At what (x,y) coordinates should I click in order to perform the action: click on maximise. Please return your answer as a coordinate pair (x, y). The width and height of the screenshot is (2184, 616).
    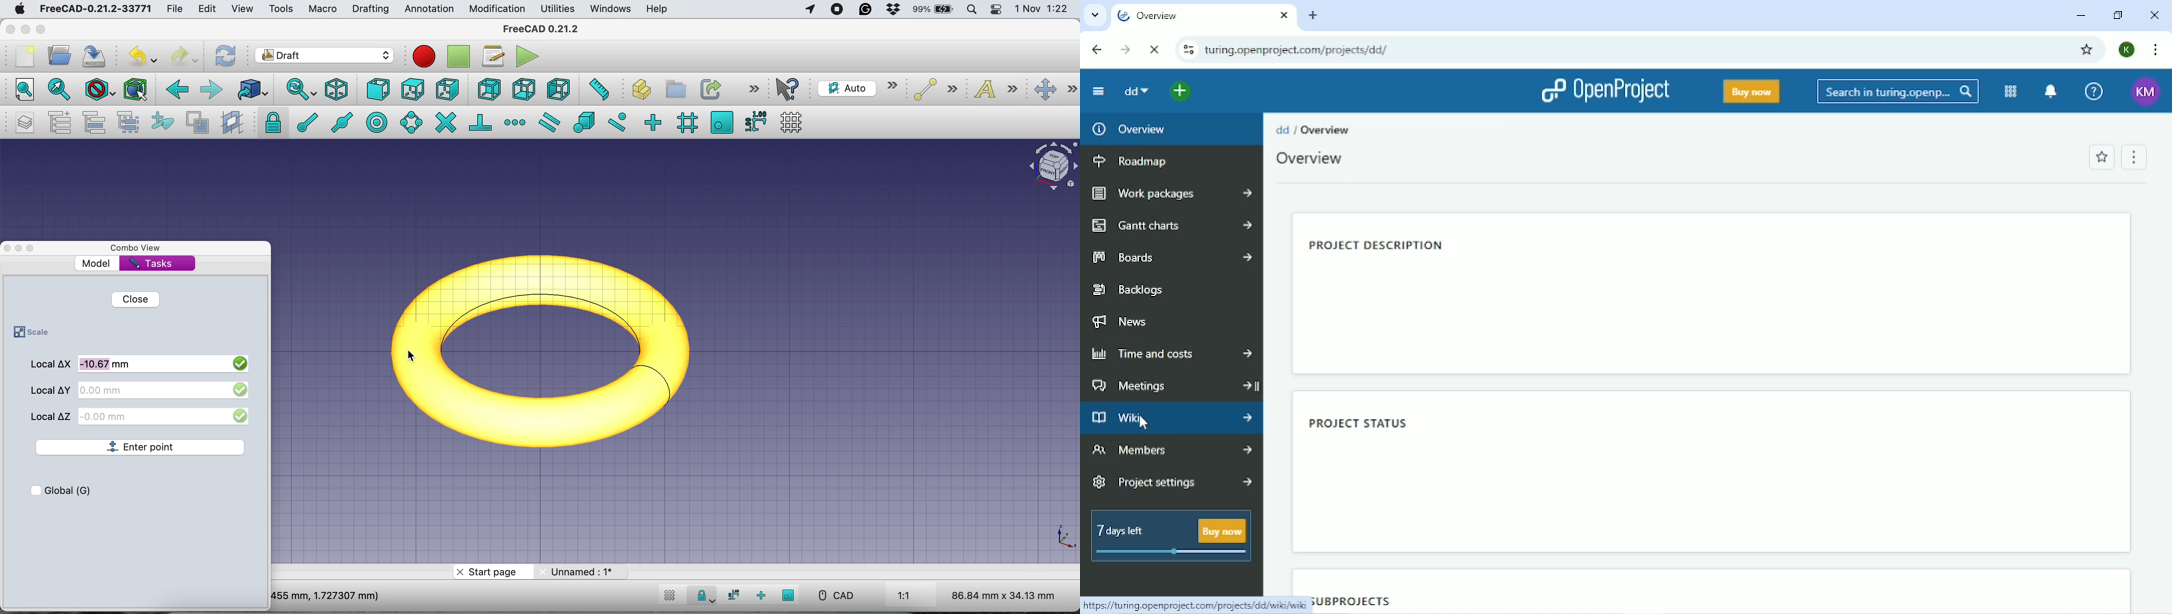
    Looking at the image, I should click on (42, 29).